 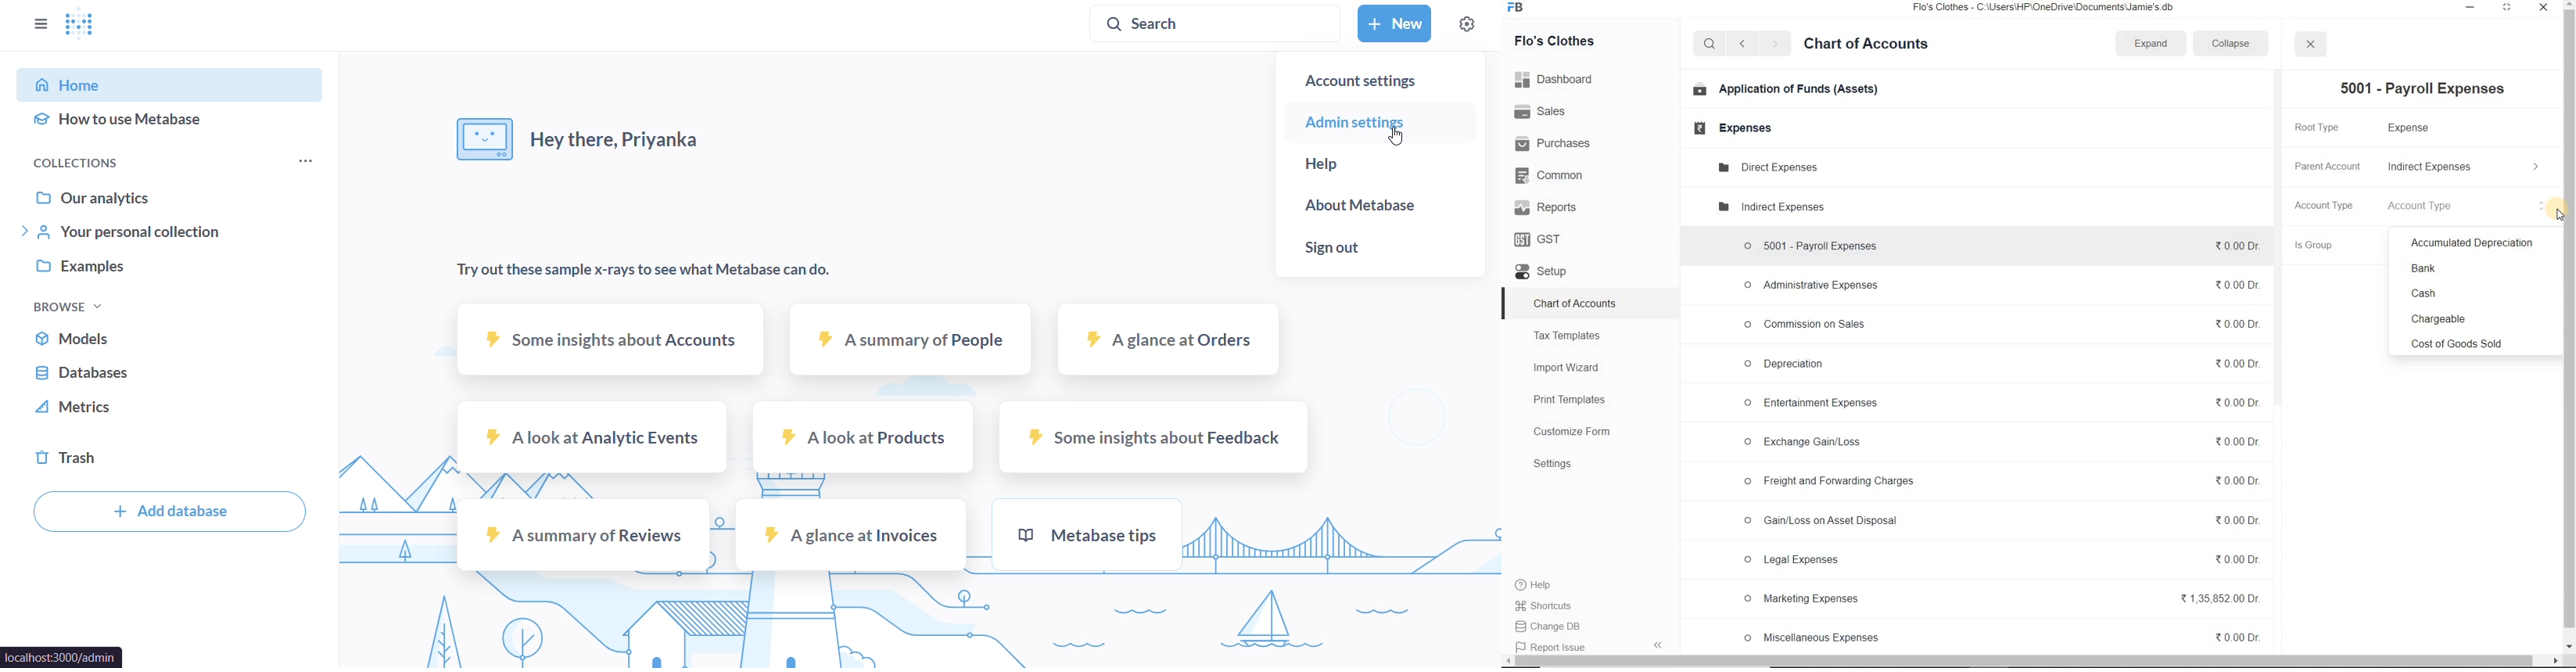 I want to click on 5001 - Payroll Expenses, so click(x=2431, y=89).